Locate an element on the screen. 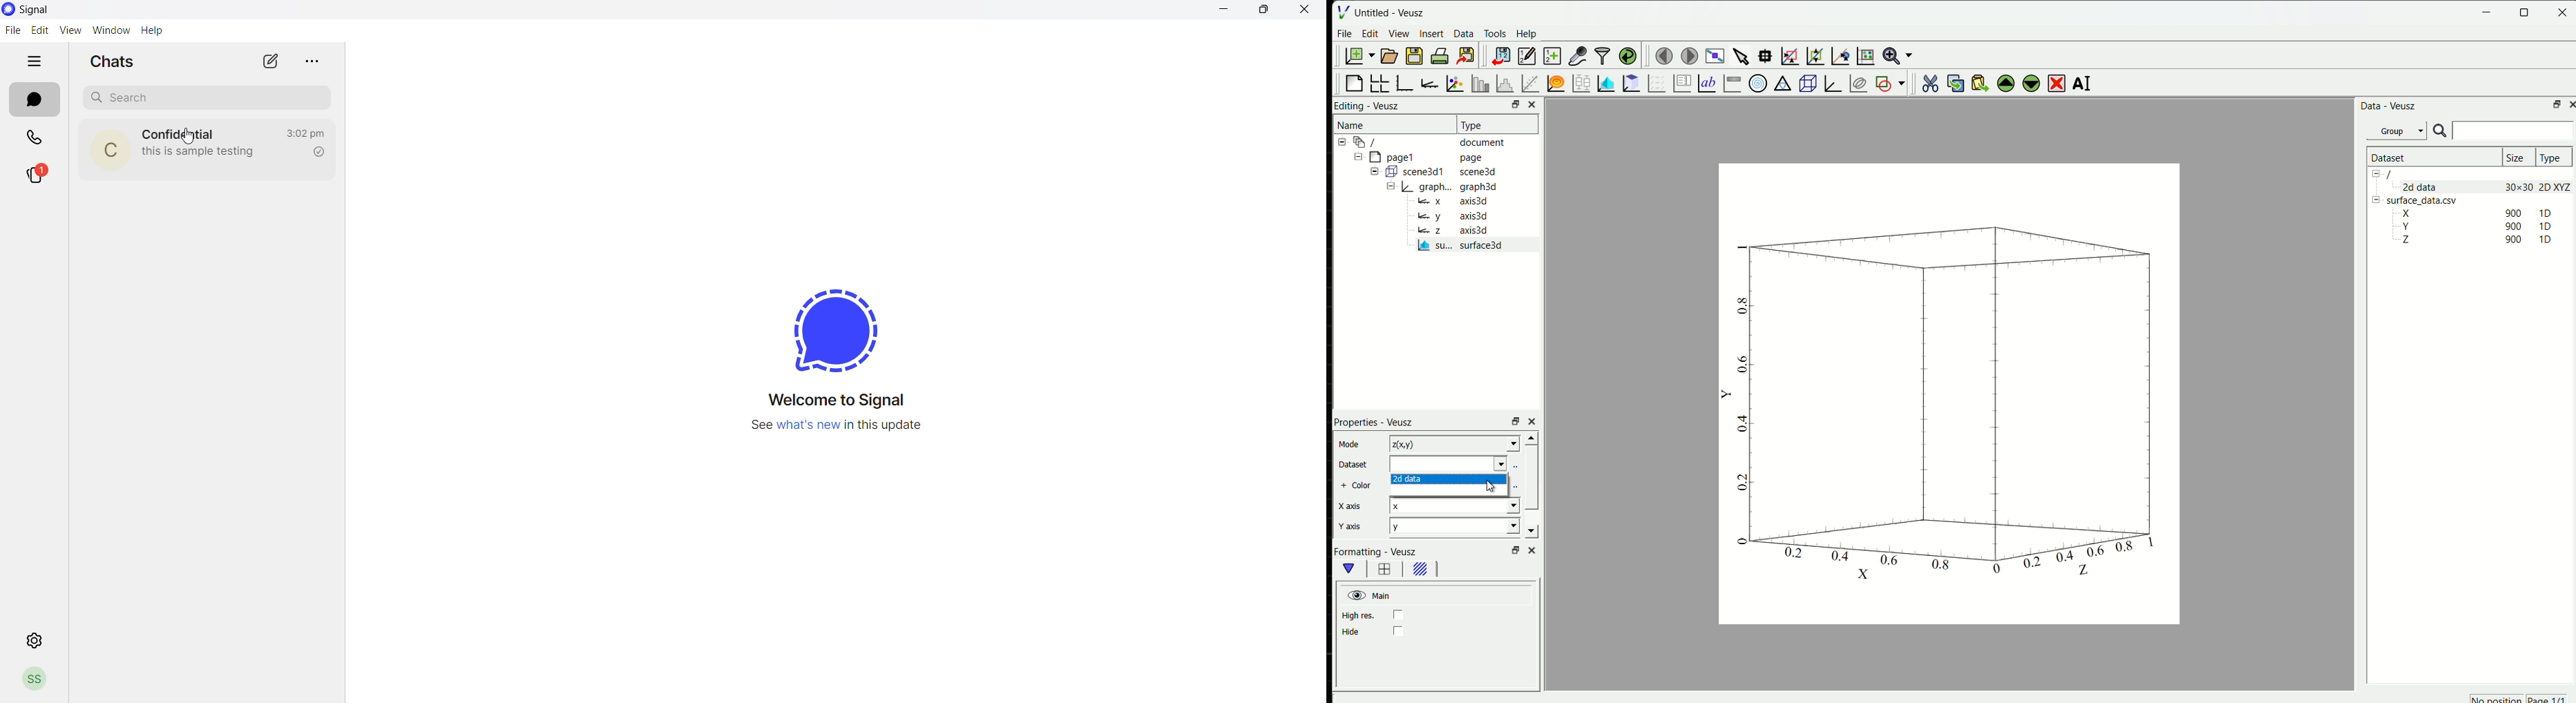 This screenshot has width=2576, height=728. open in separate window is located at coordinates (1516, 104).